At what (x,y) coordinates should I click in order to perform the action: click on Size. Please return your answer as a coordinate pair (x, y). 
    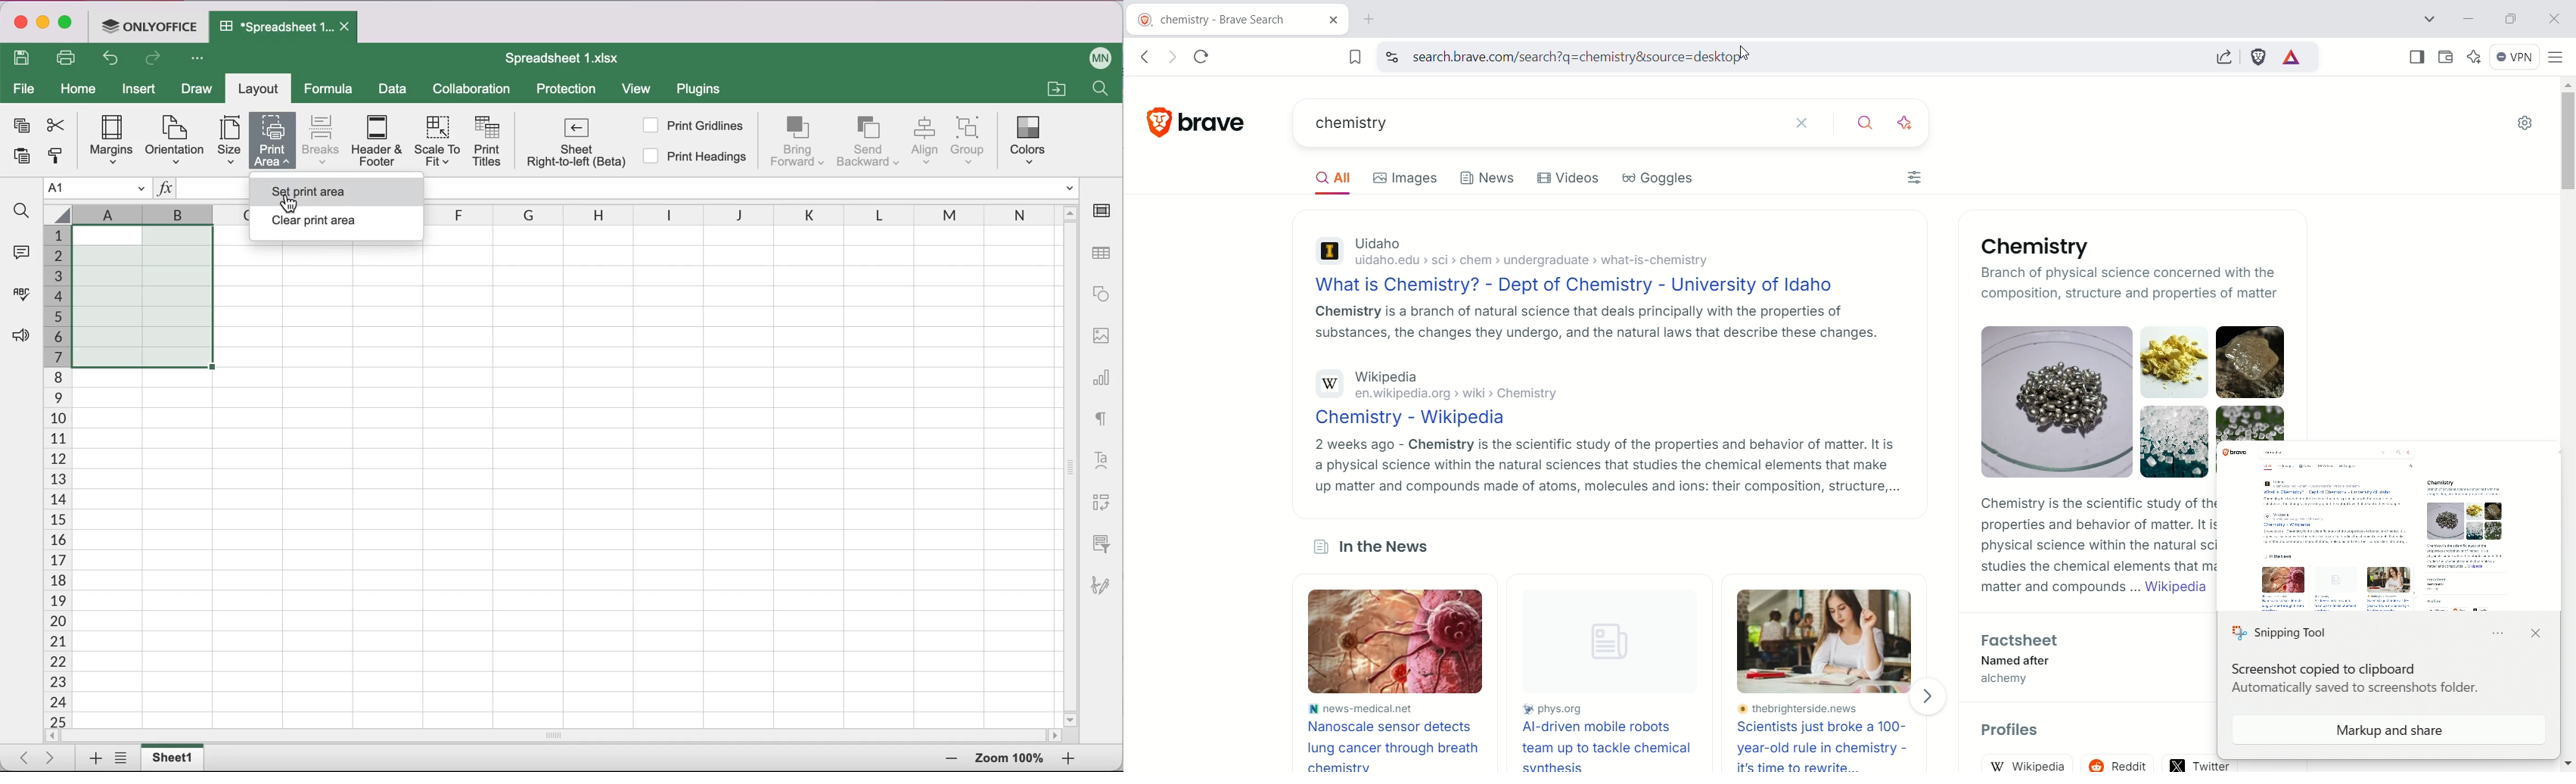
    Looking at the image, I should click on (224, 142).